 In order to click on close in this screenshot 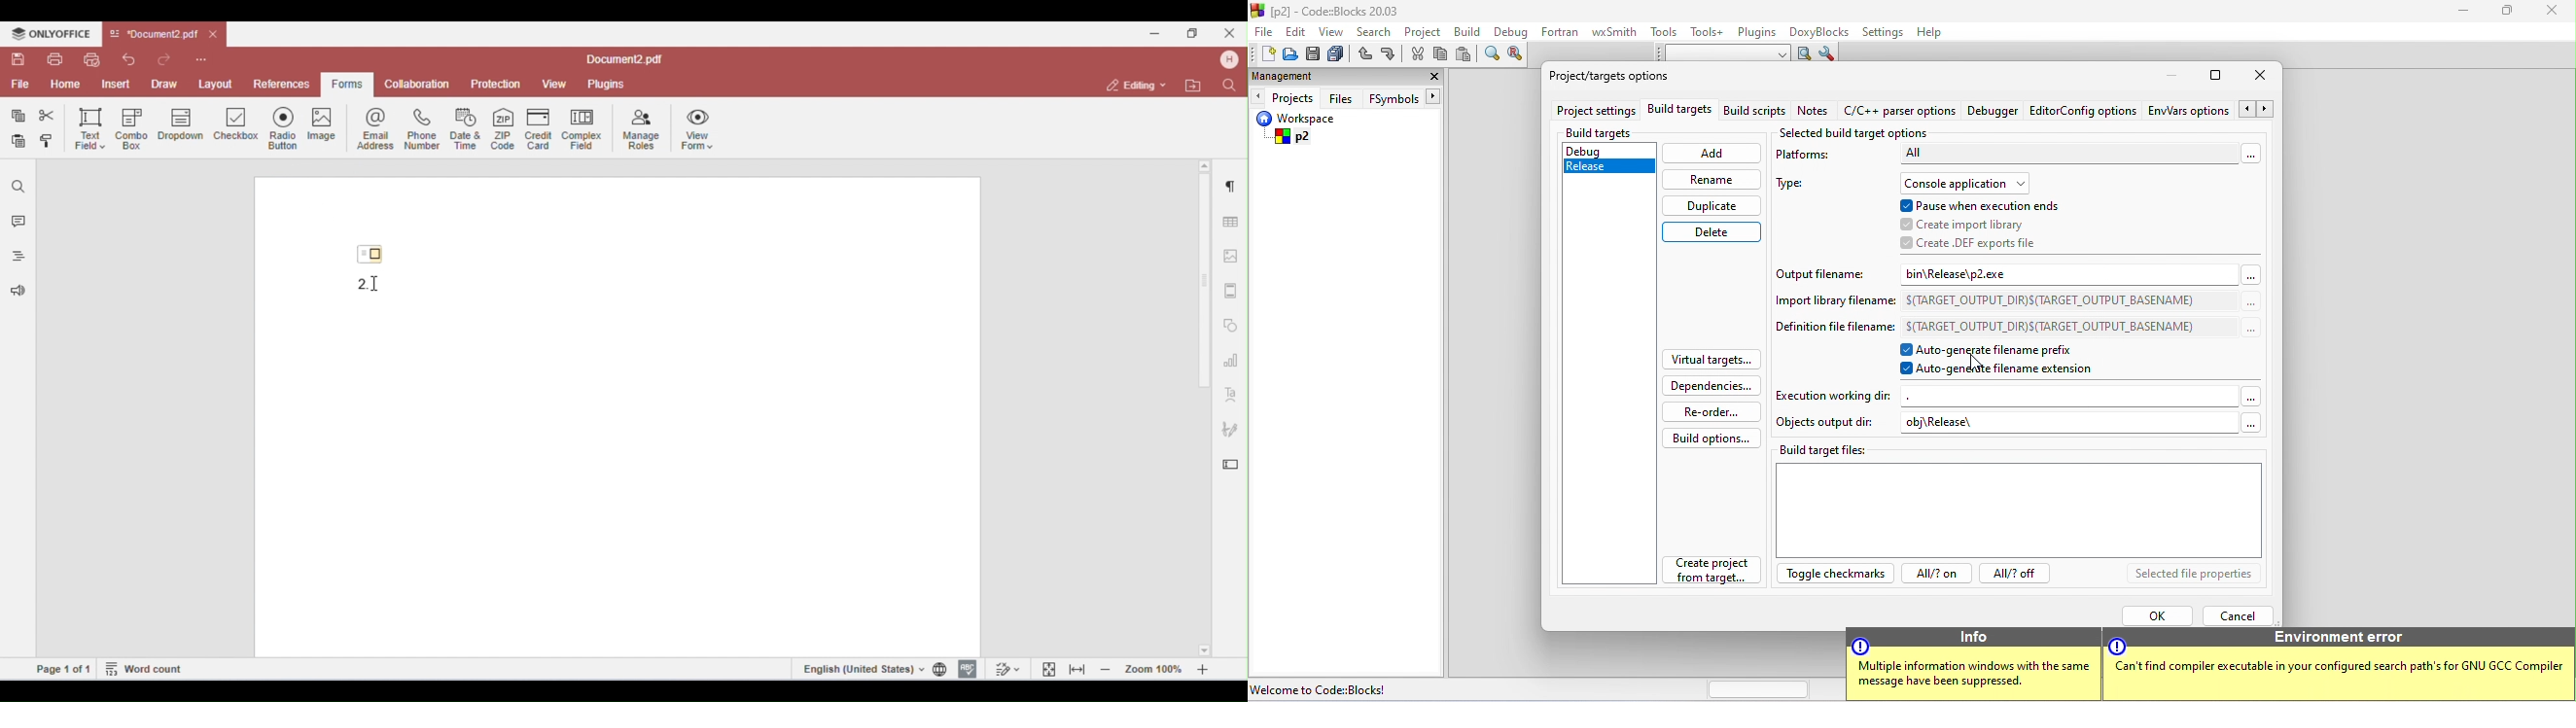, I will do `click(2263, 78)`.